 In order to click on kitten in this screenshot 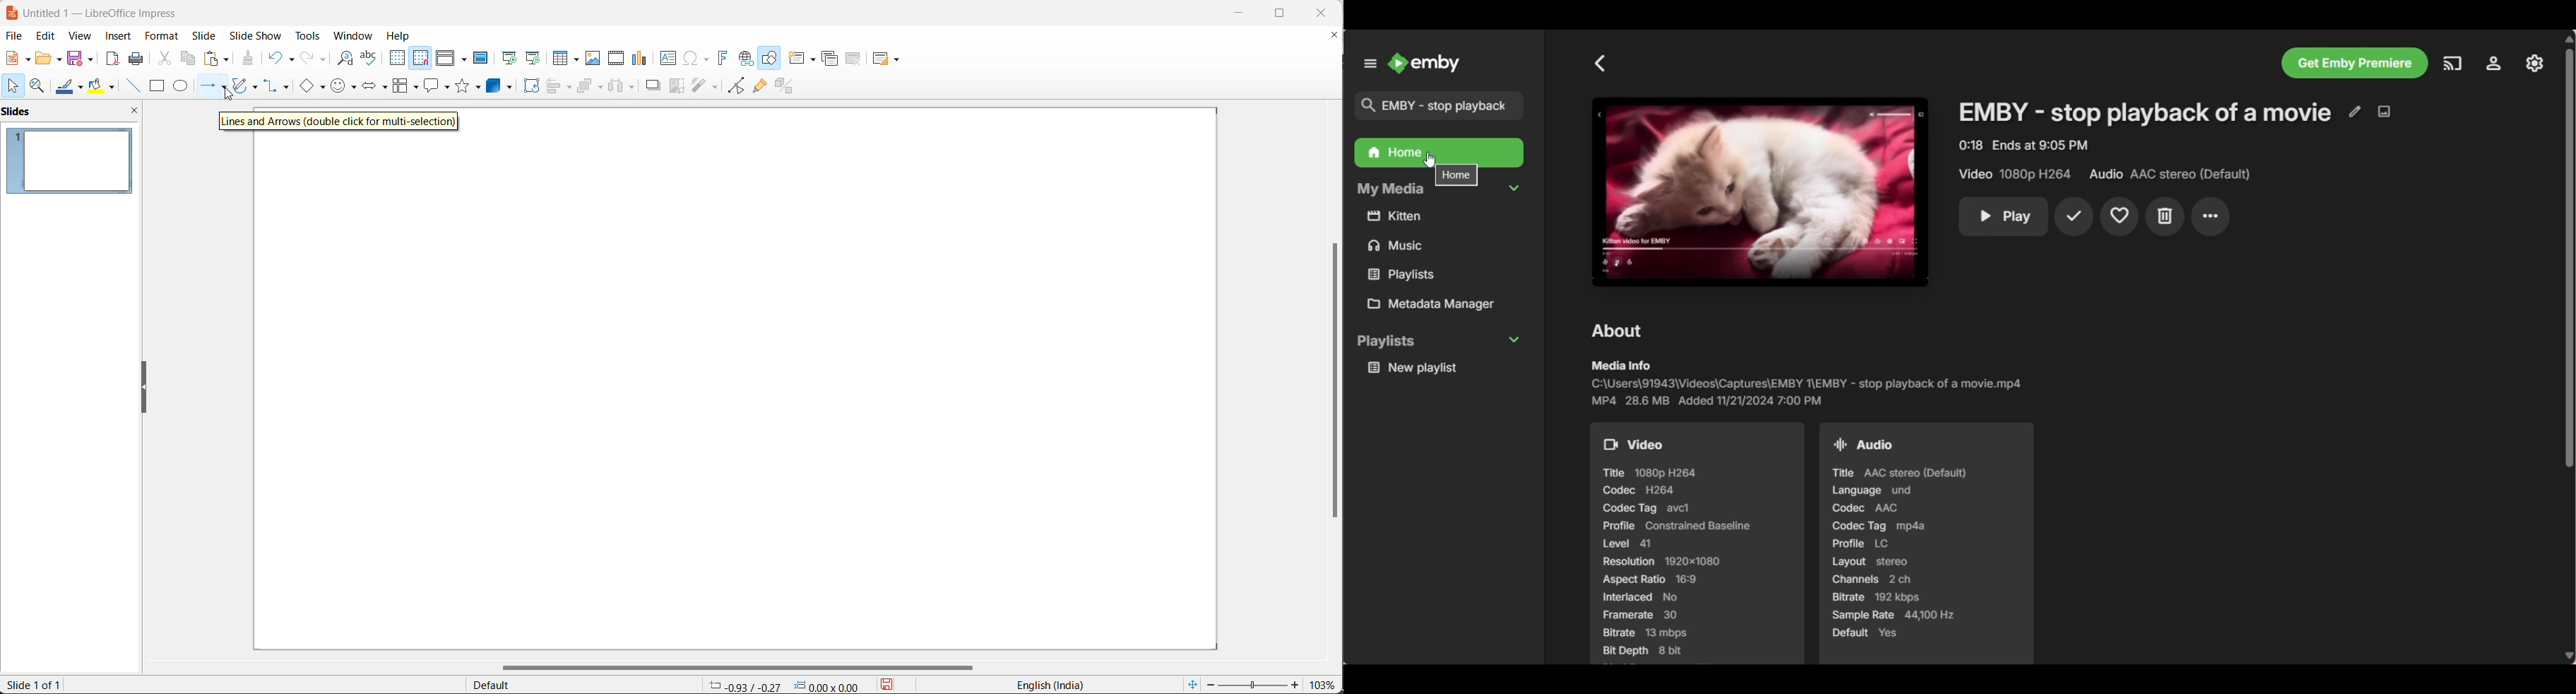, I will do `click(1441, 217)`.